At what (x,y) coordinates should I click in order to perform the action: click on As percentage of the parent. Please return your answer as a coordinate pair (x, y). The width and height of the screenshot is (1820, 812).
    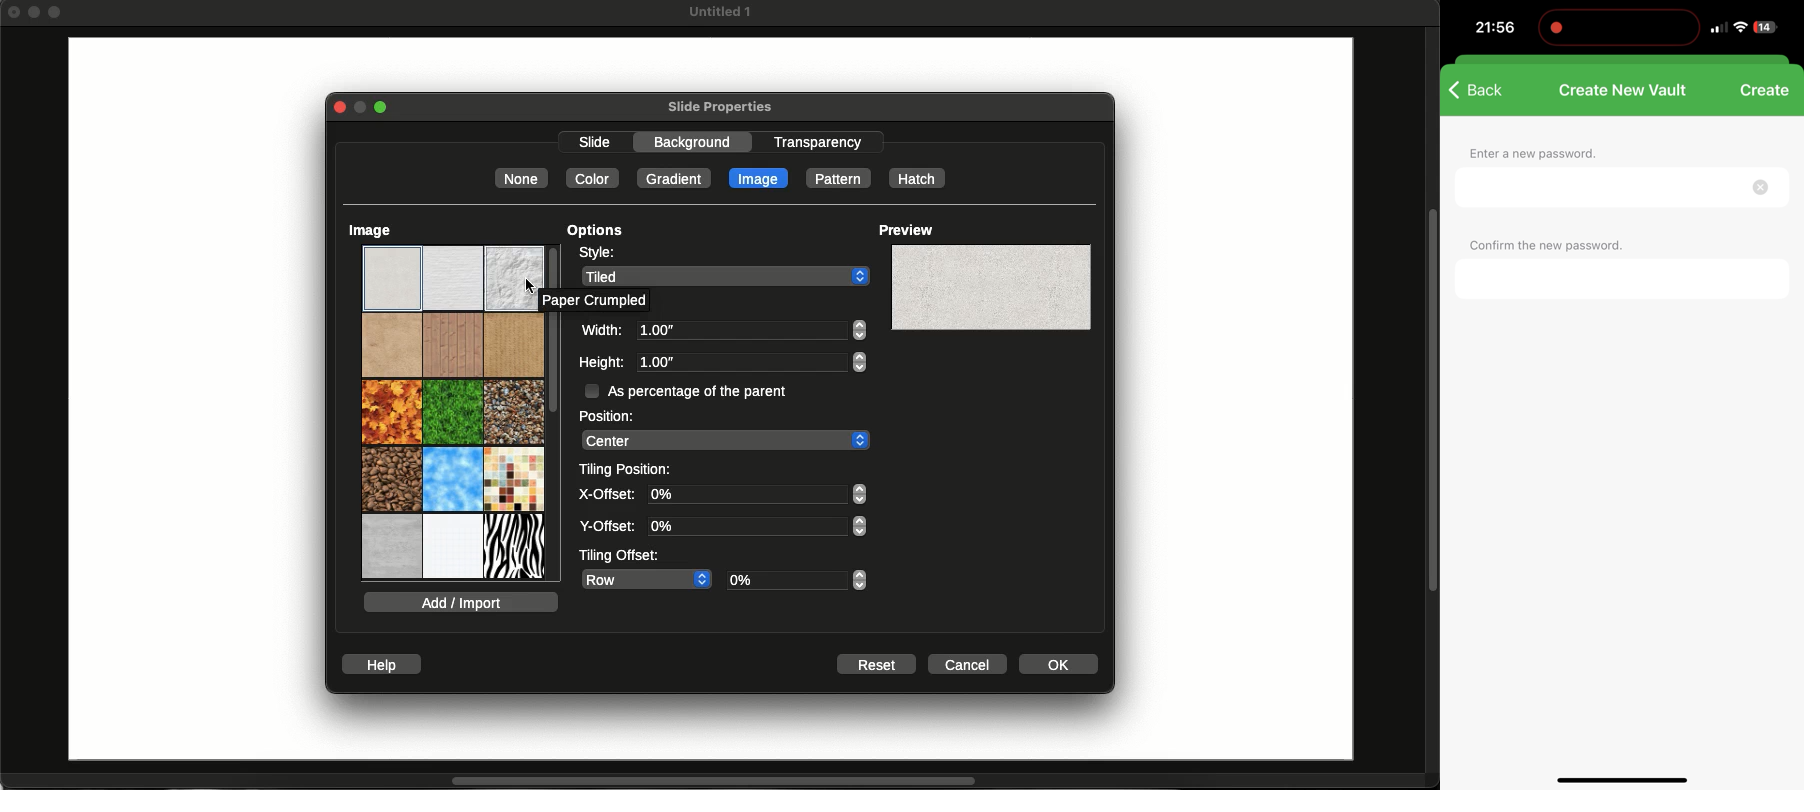
    Looking at the image, I should click on (707, 390).